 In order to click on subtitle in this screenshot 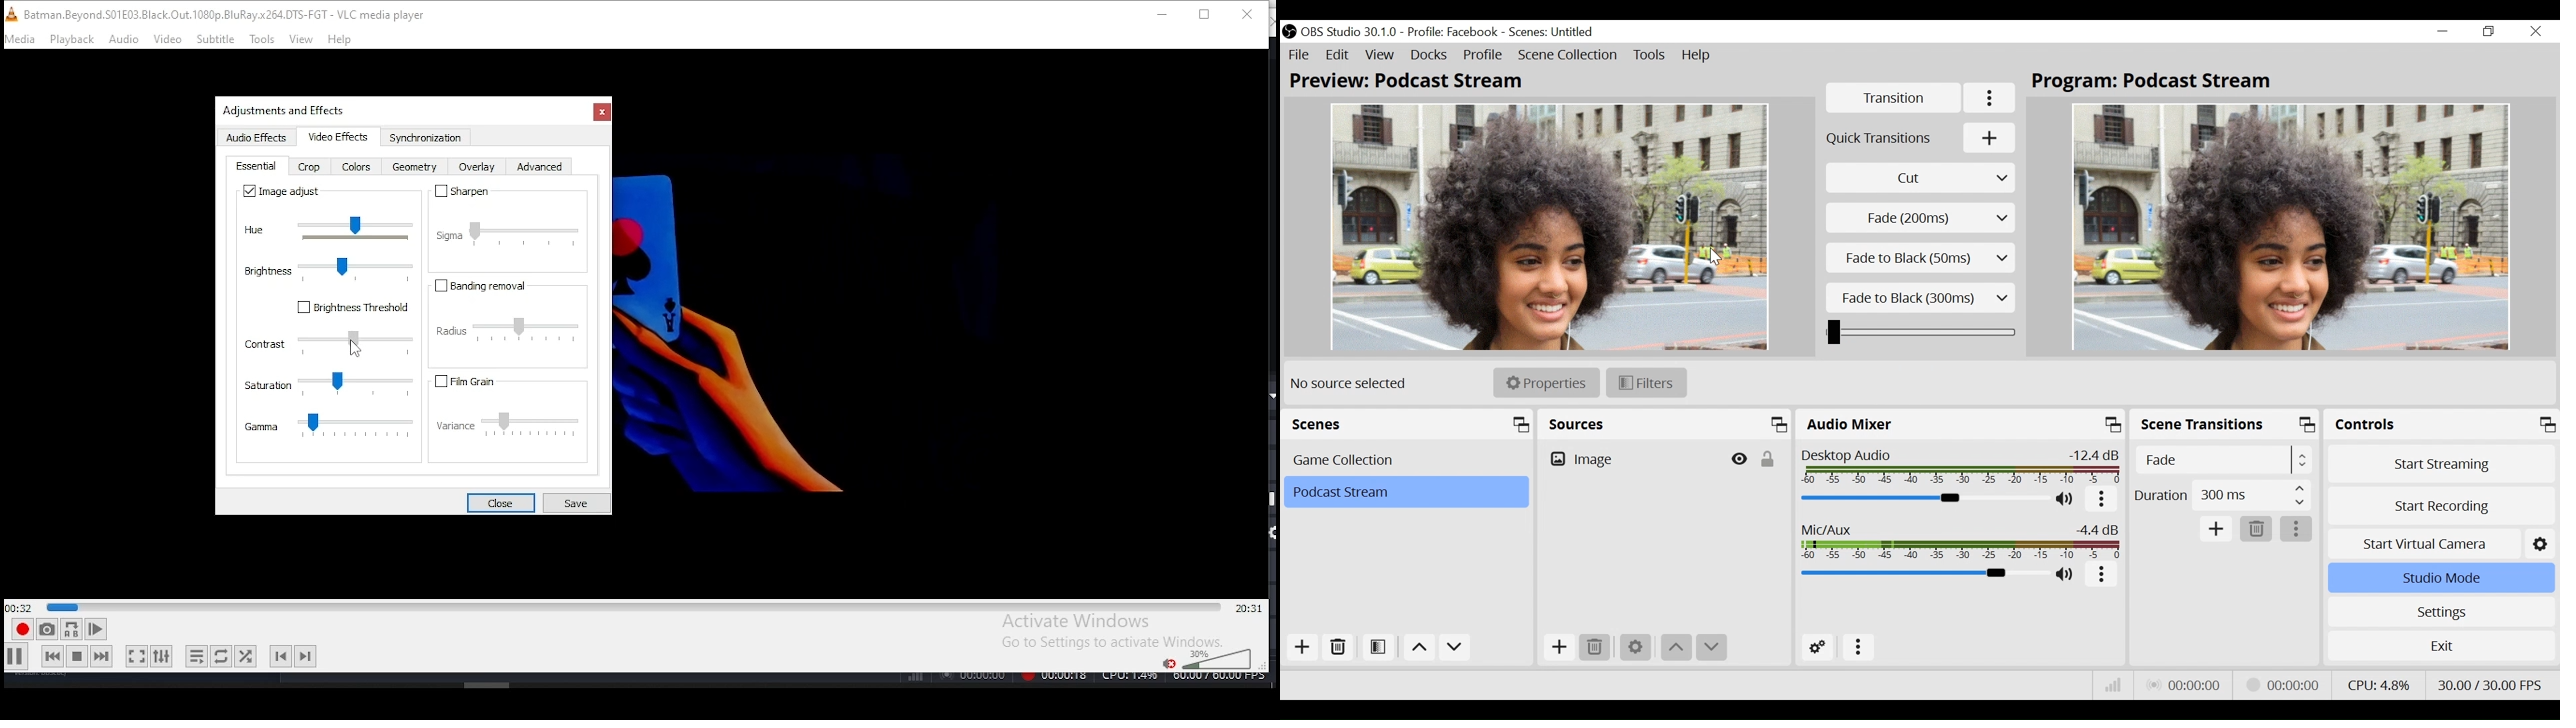, I will do `click(216, 40)`.